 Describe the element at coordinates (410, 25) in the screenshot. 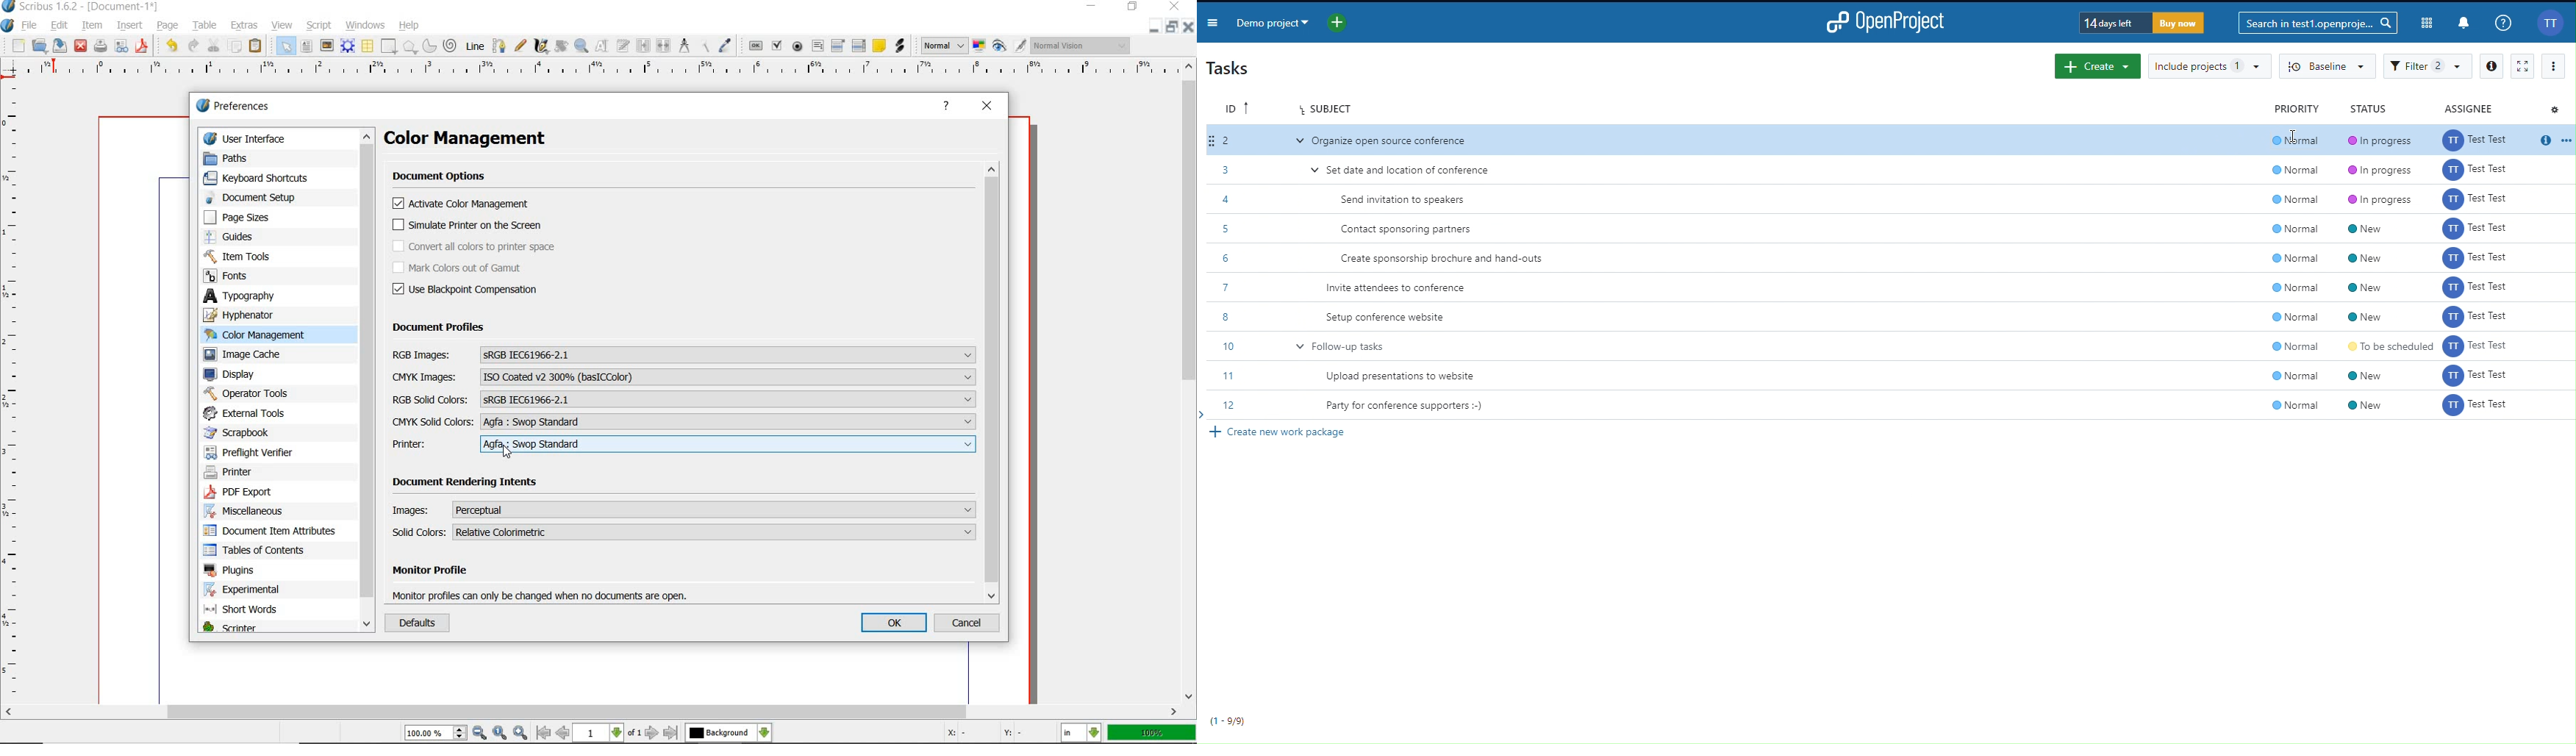

I see `help` at that location.